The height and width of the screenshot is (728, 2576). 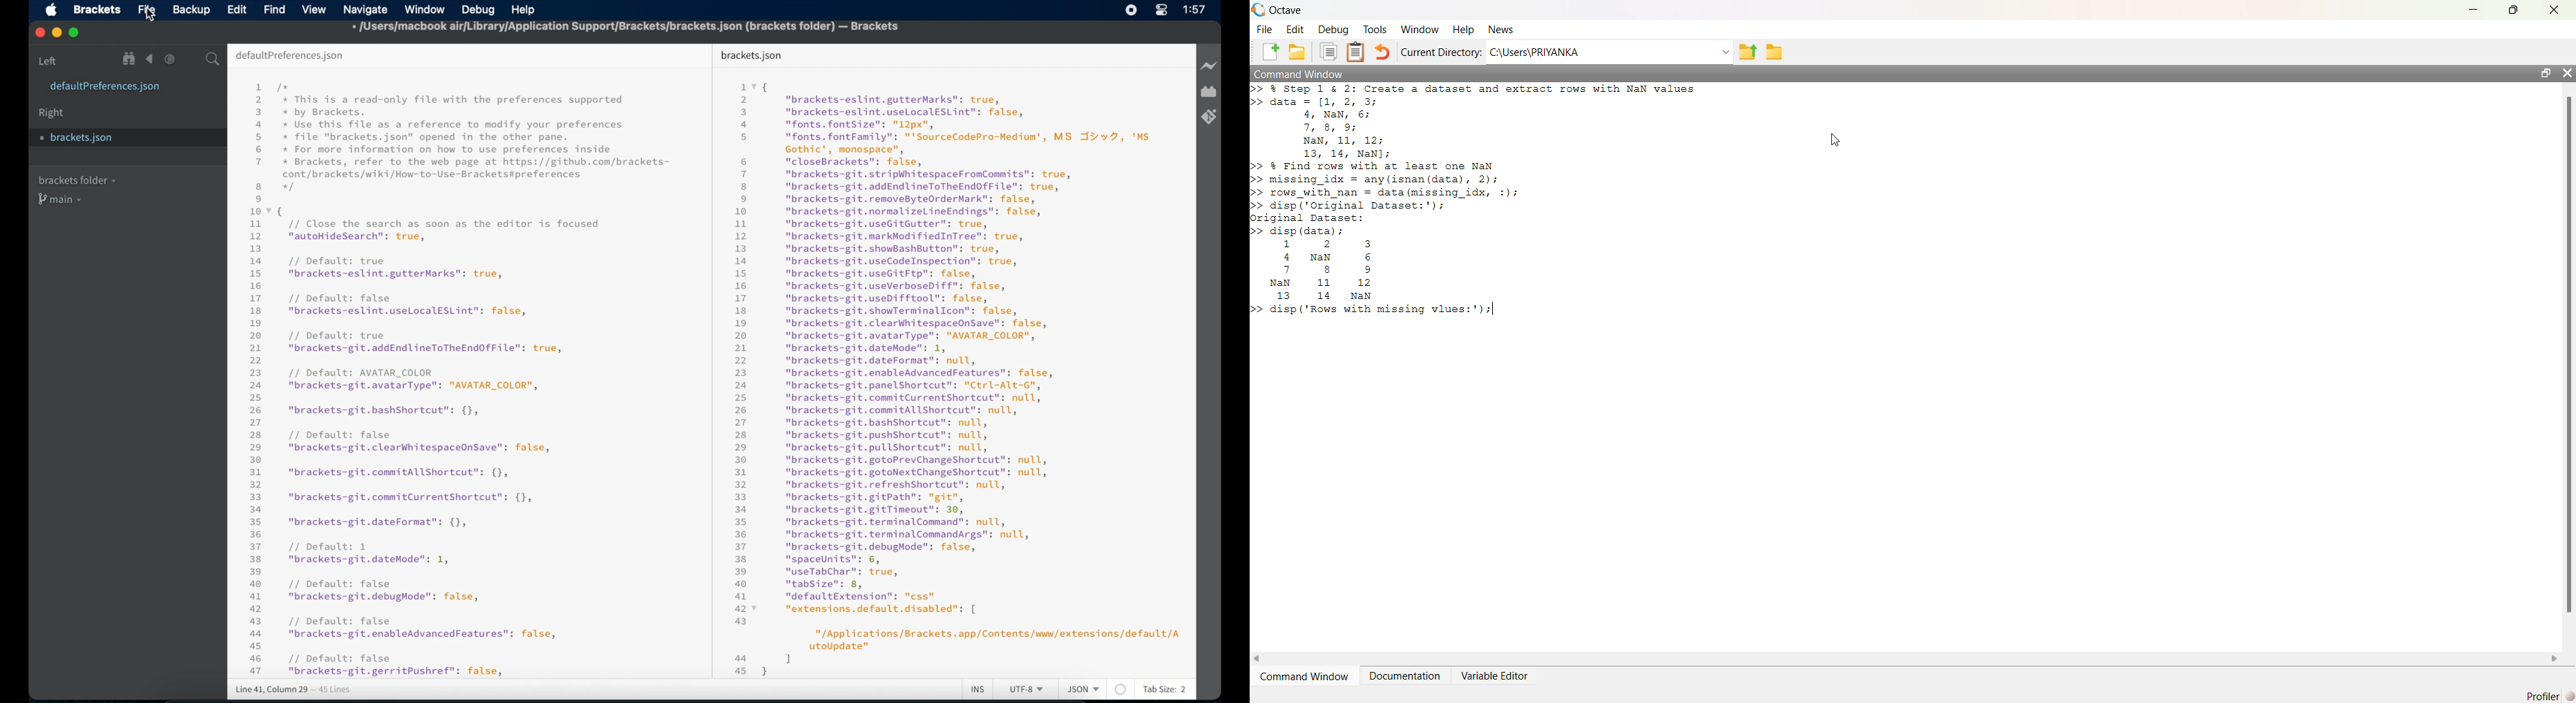 What do you see at coordinates (481, 11) in the screenshot?
I see `debug` at bounding box center [481, 11].